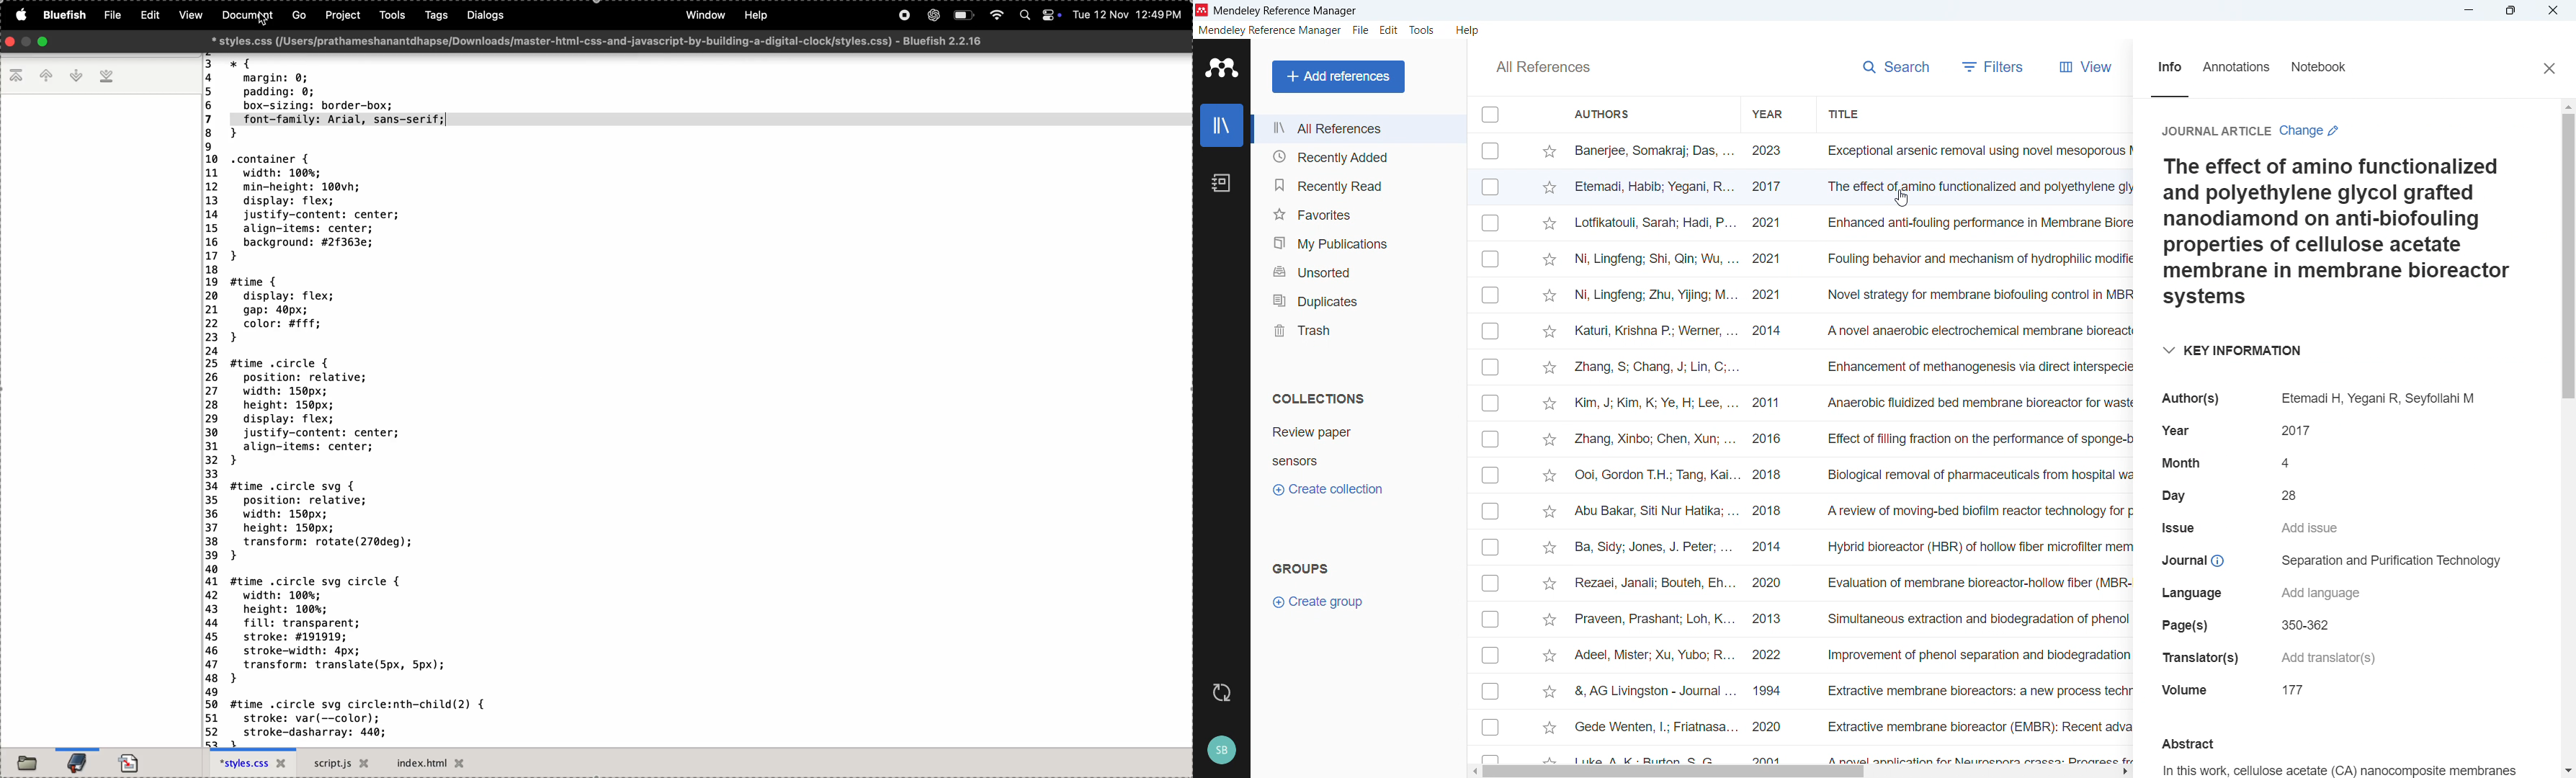  Describe the element at coordinates (1329, 490) in the screenshot. I see `Create collection ` at that location.